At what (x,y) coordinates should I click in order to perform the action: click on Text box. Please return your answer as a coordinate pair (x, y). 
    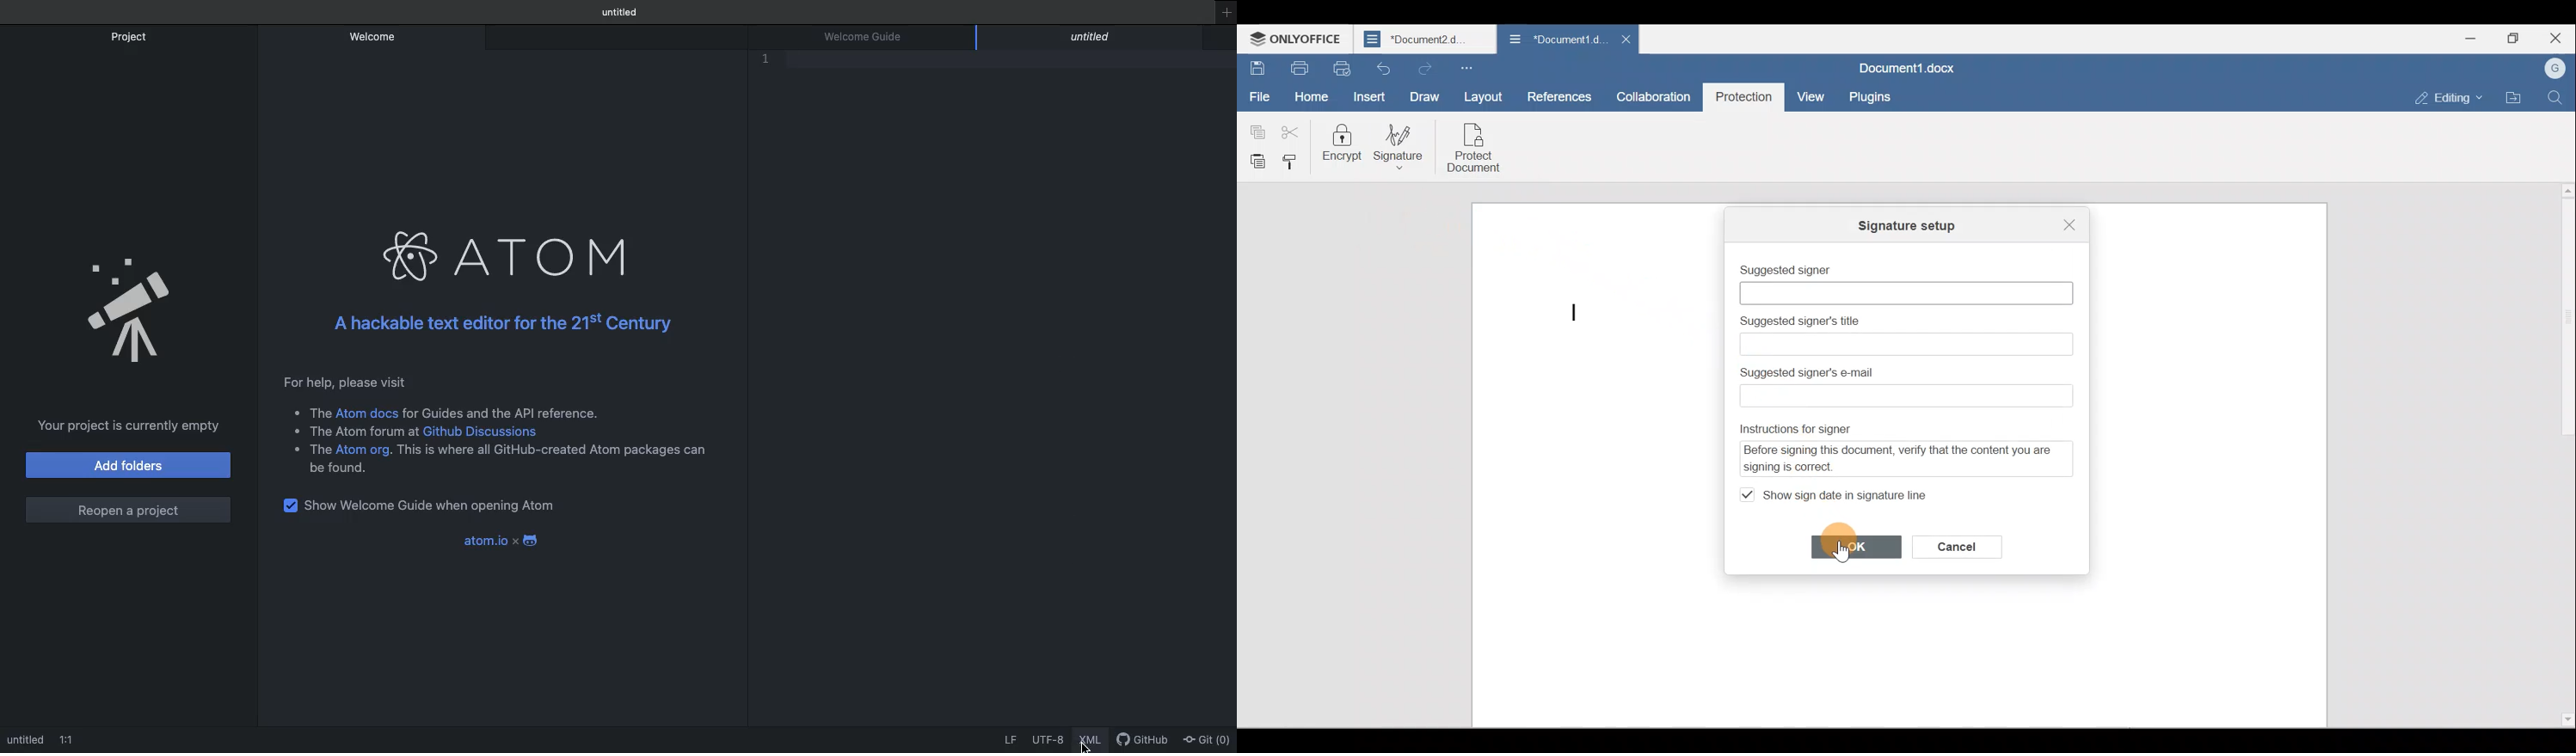
    Looking at the image, I should click on (1907, 292).